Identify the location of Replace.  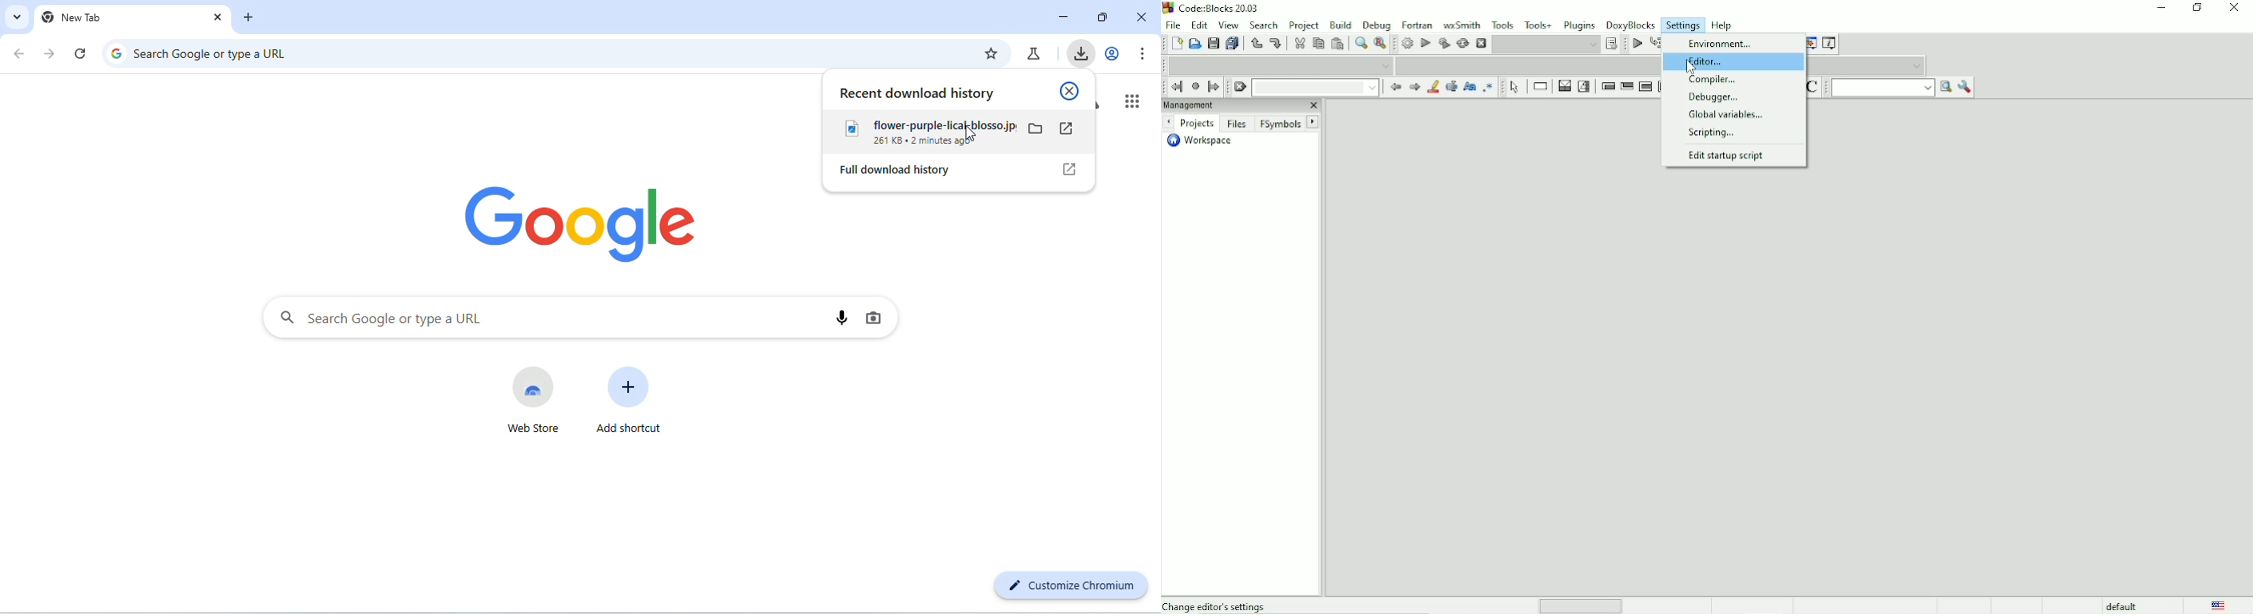
(1381, 44).